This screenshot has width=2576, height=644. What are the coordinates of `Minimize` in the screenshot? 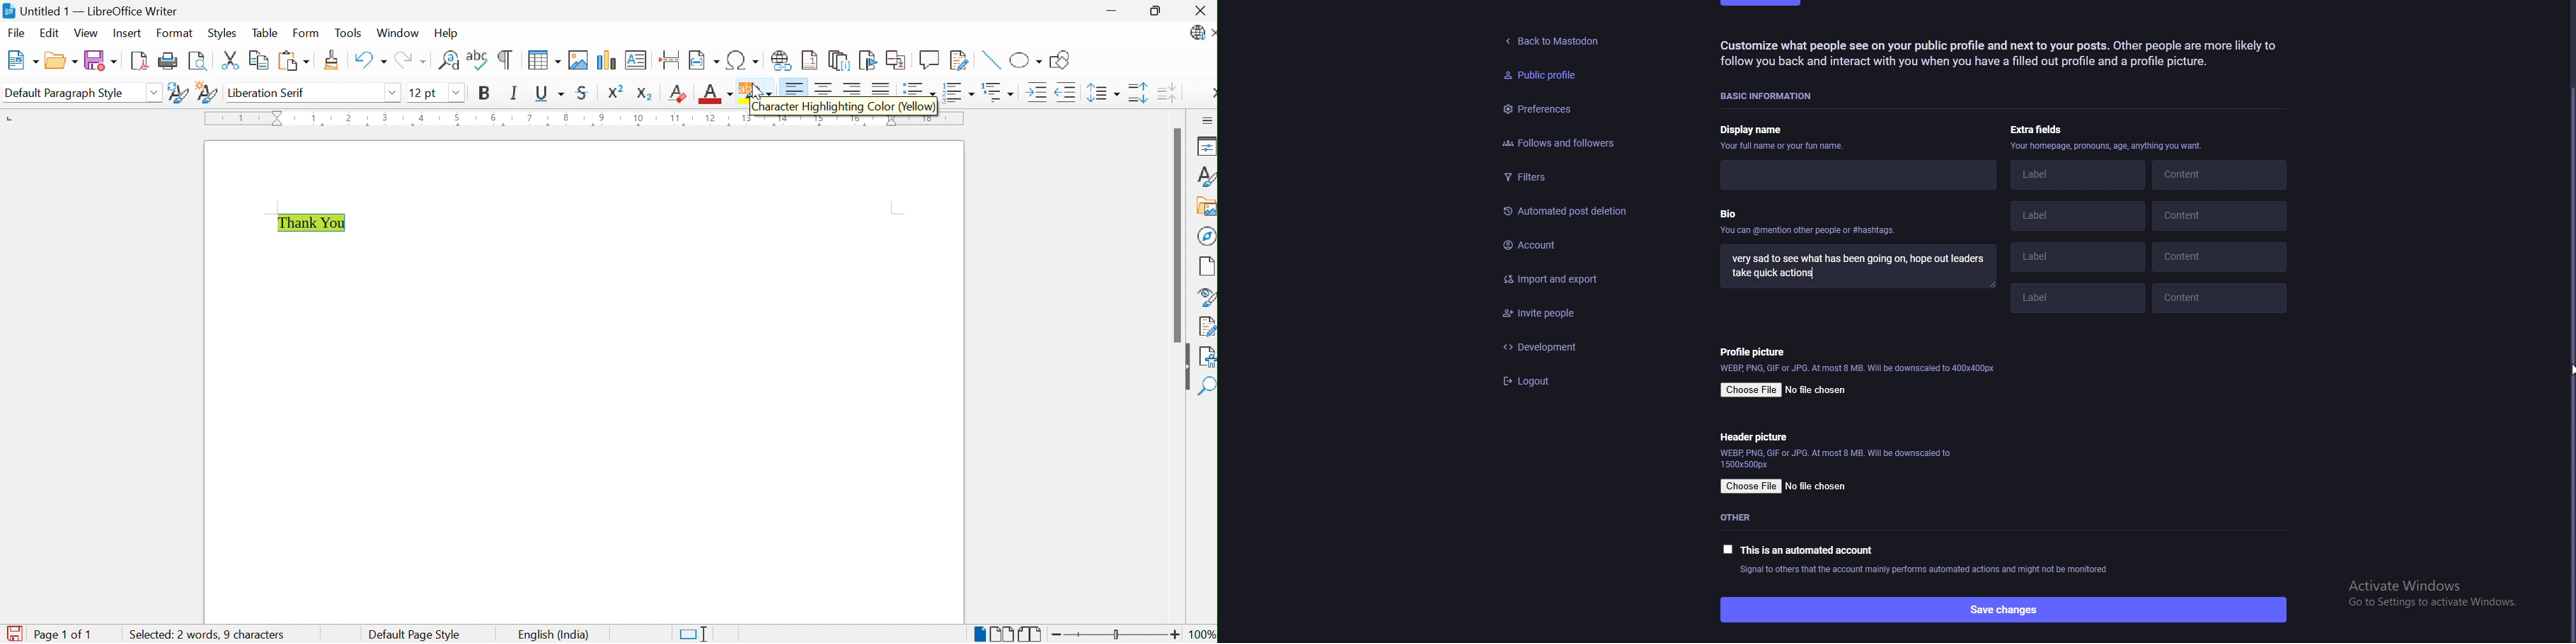 It's located at (1113, 11).